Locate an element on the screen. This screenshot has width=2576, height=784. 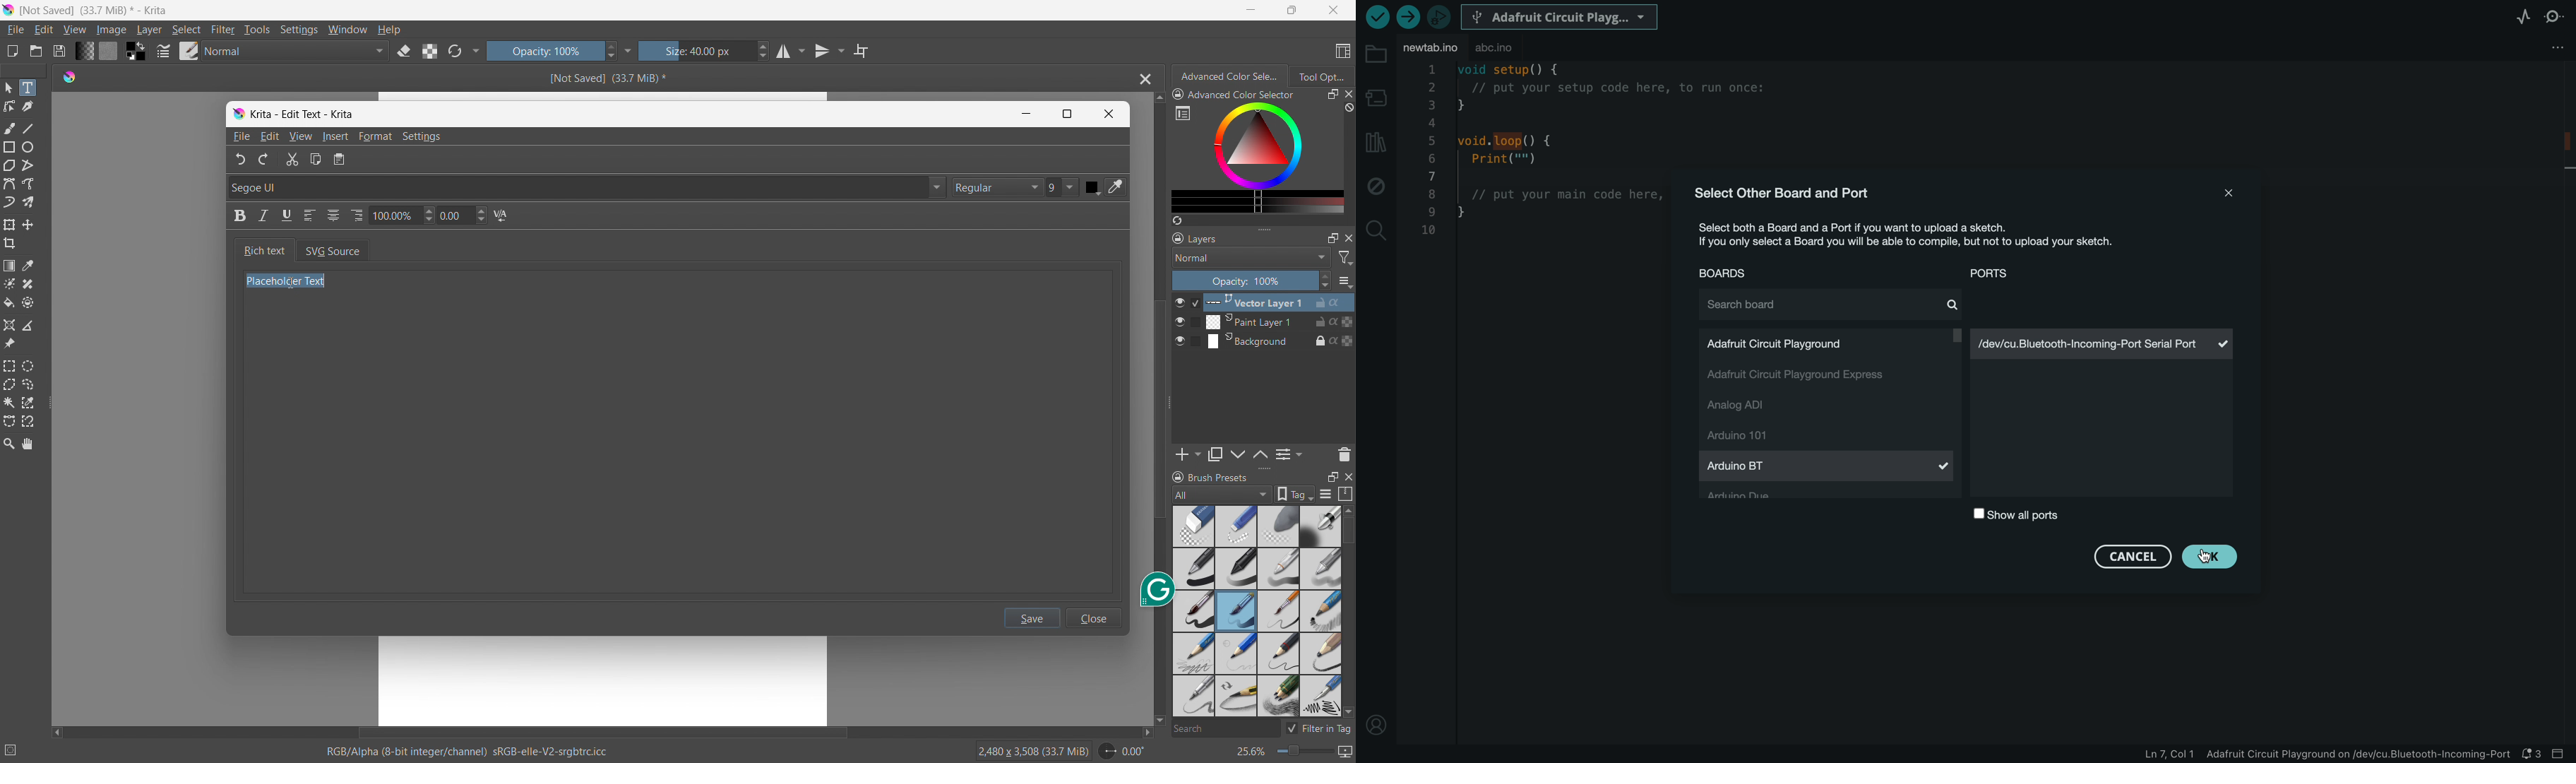
close is located at coordinates (1347, 475).